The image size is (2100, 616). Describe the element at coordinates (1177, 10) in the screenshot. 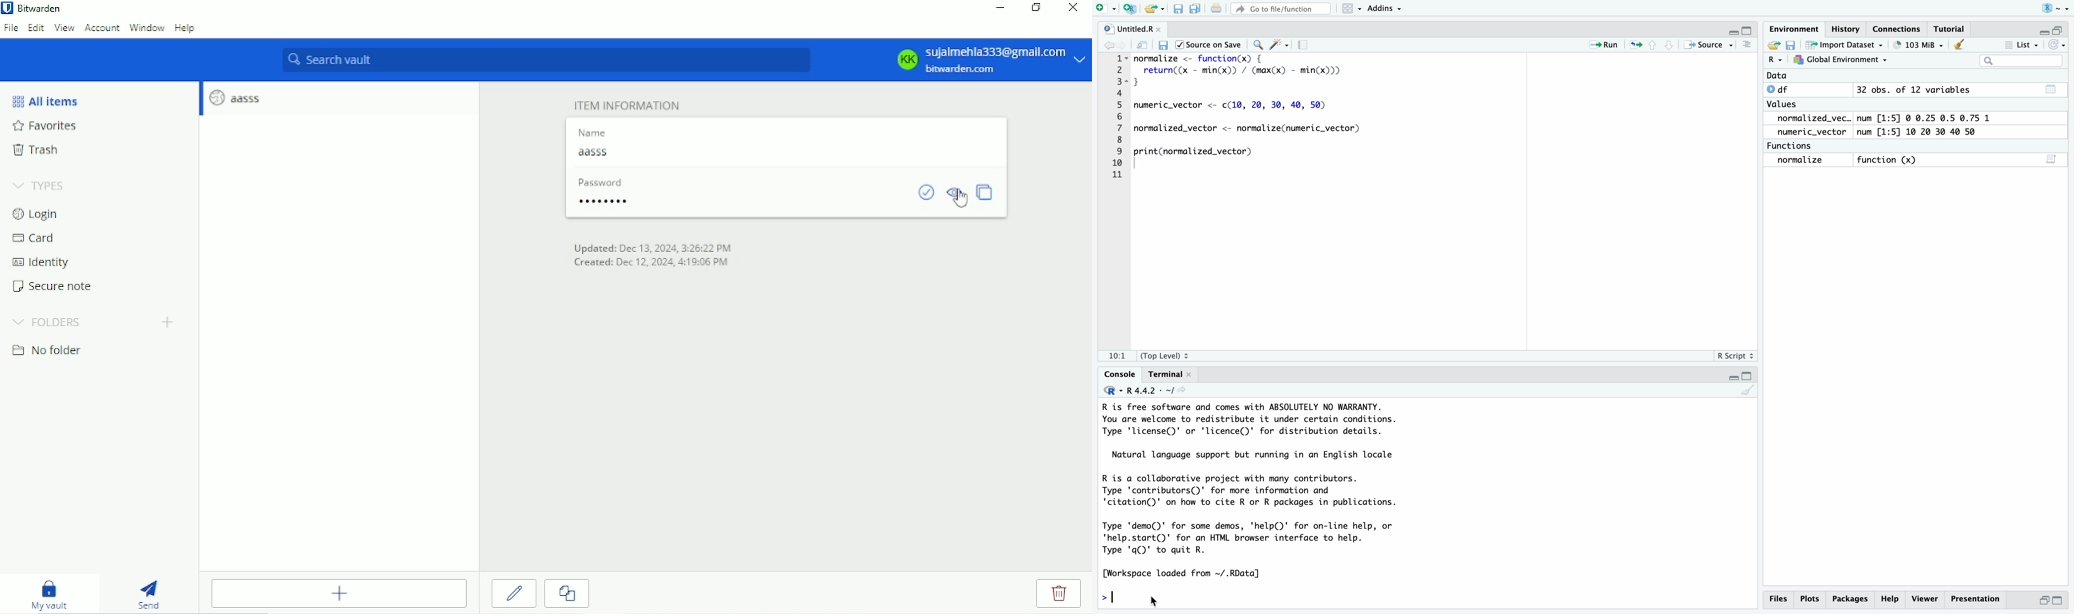

I see `Save current document (Ctrl + S)` at that location.